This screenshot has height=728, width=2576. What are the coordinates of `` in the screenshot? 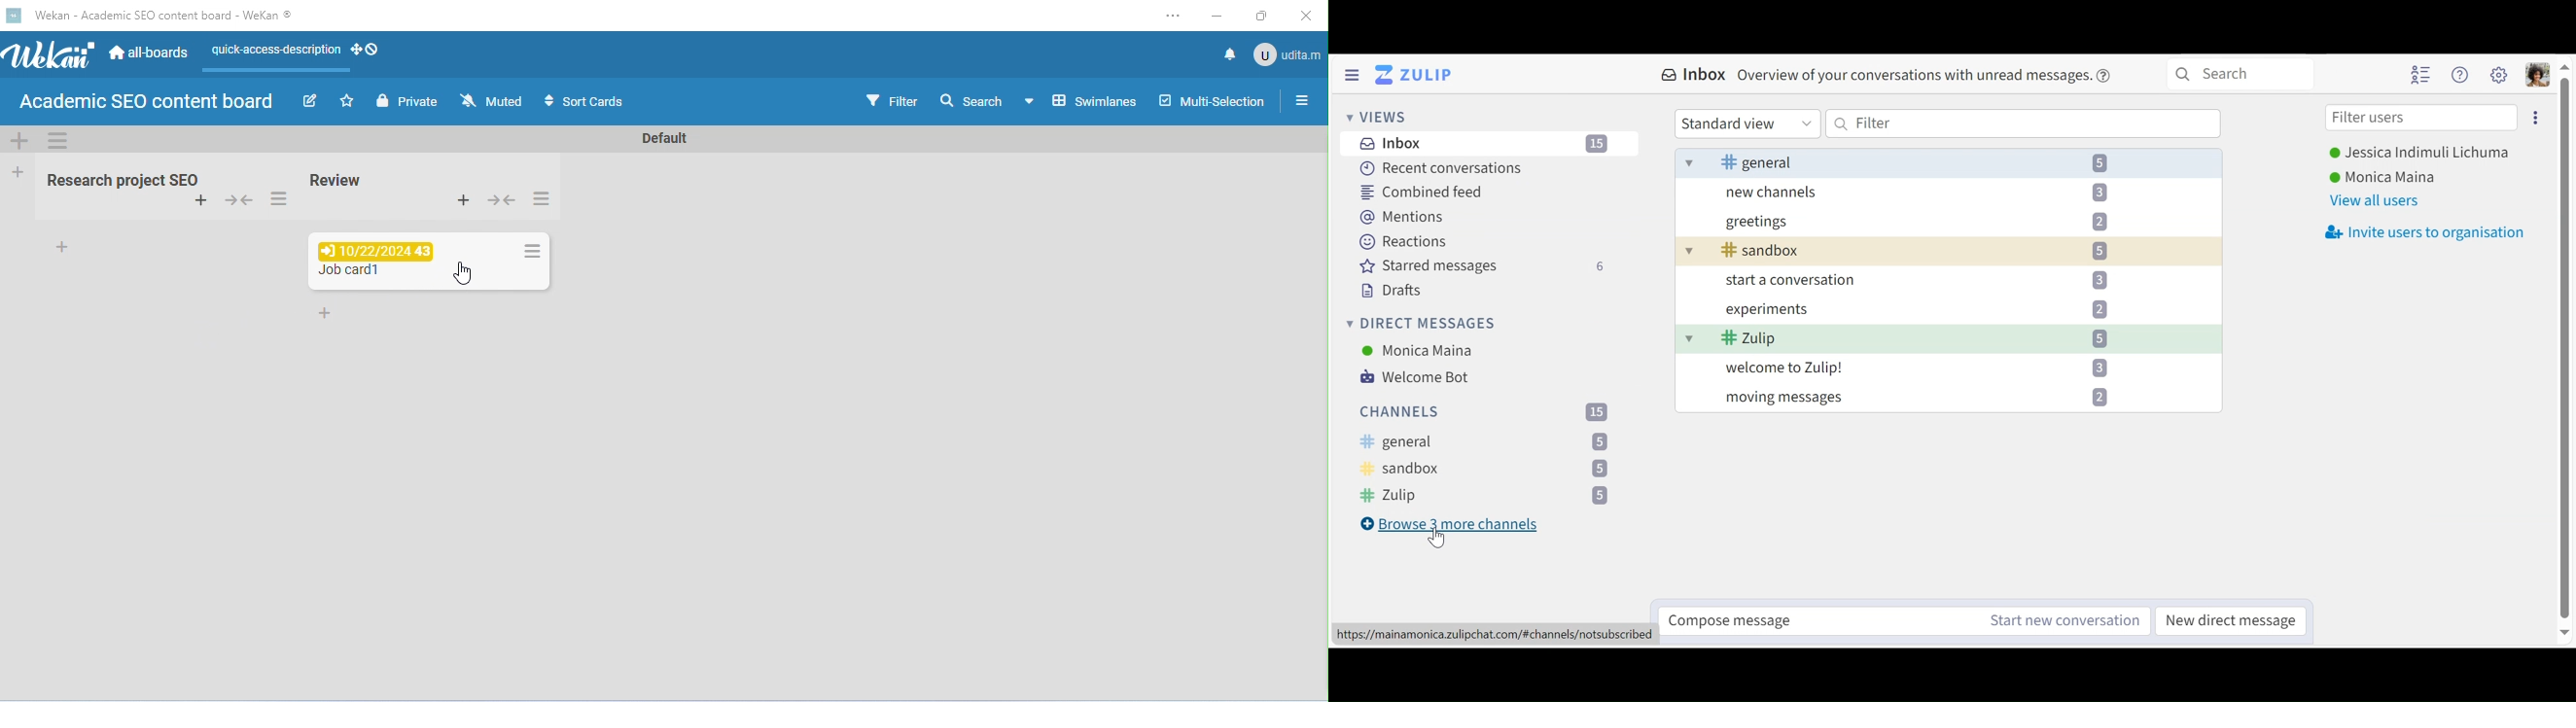 It's located at (1484, 496).